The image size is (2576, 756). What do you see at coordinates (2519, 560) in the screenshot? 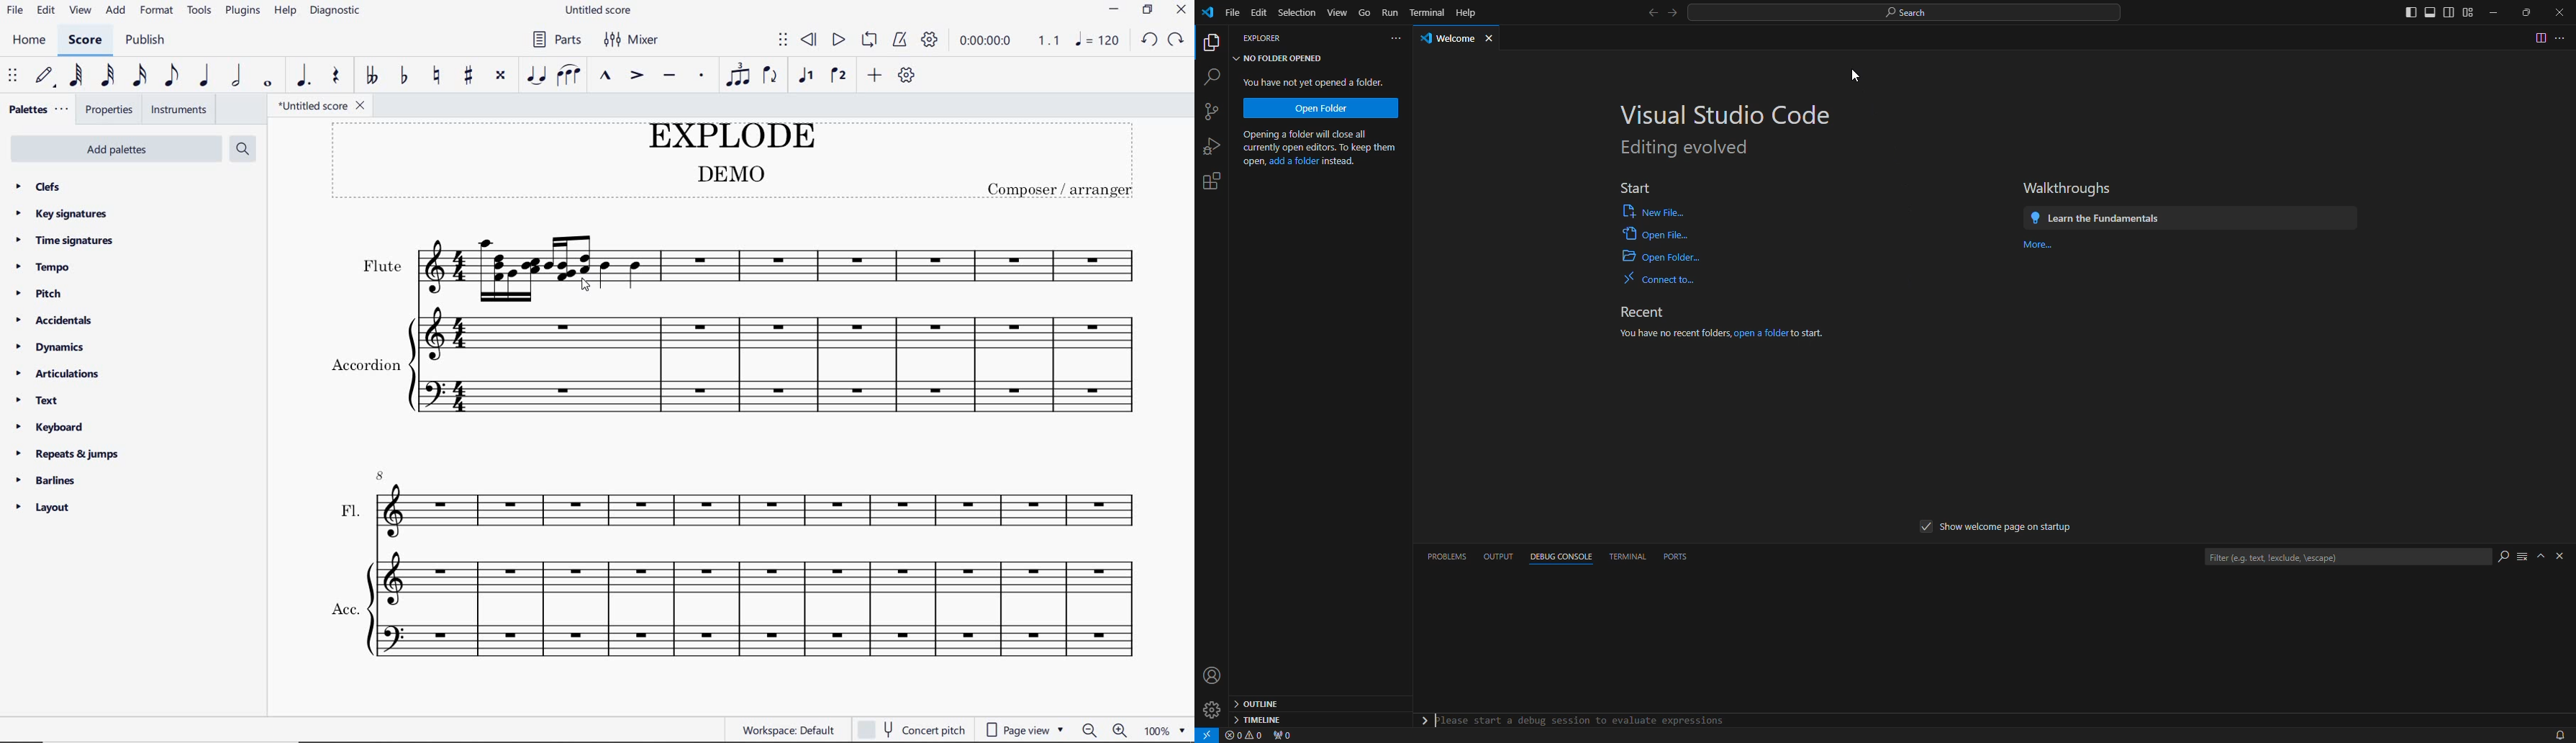
I see `list` at bounding box center [2519, 560].